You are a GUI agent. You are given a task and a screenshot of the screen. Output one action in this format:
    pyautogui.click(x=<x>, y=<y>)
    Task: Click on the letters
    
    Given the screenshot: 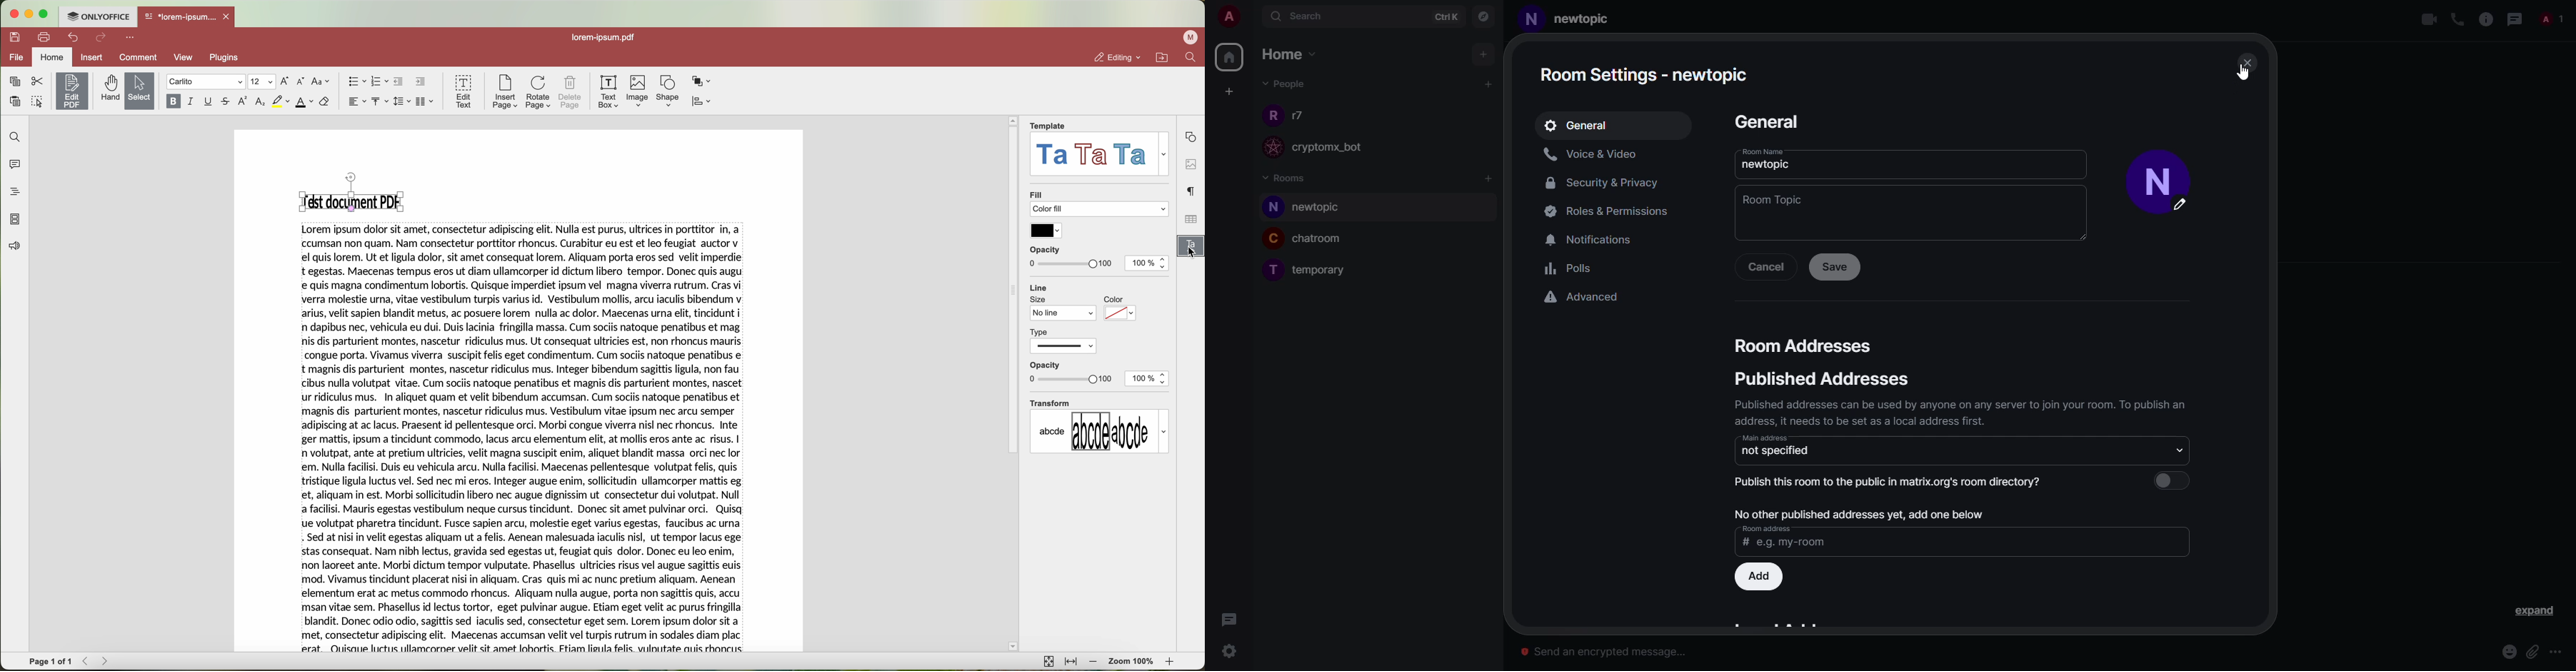 What is the action you would take?
    pyautogui.click(x=1101, y=154)
    